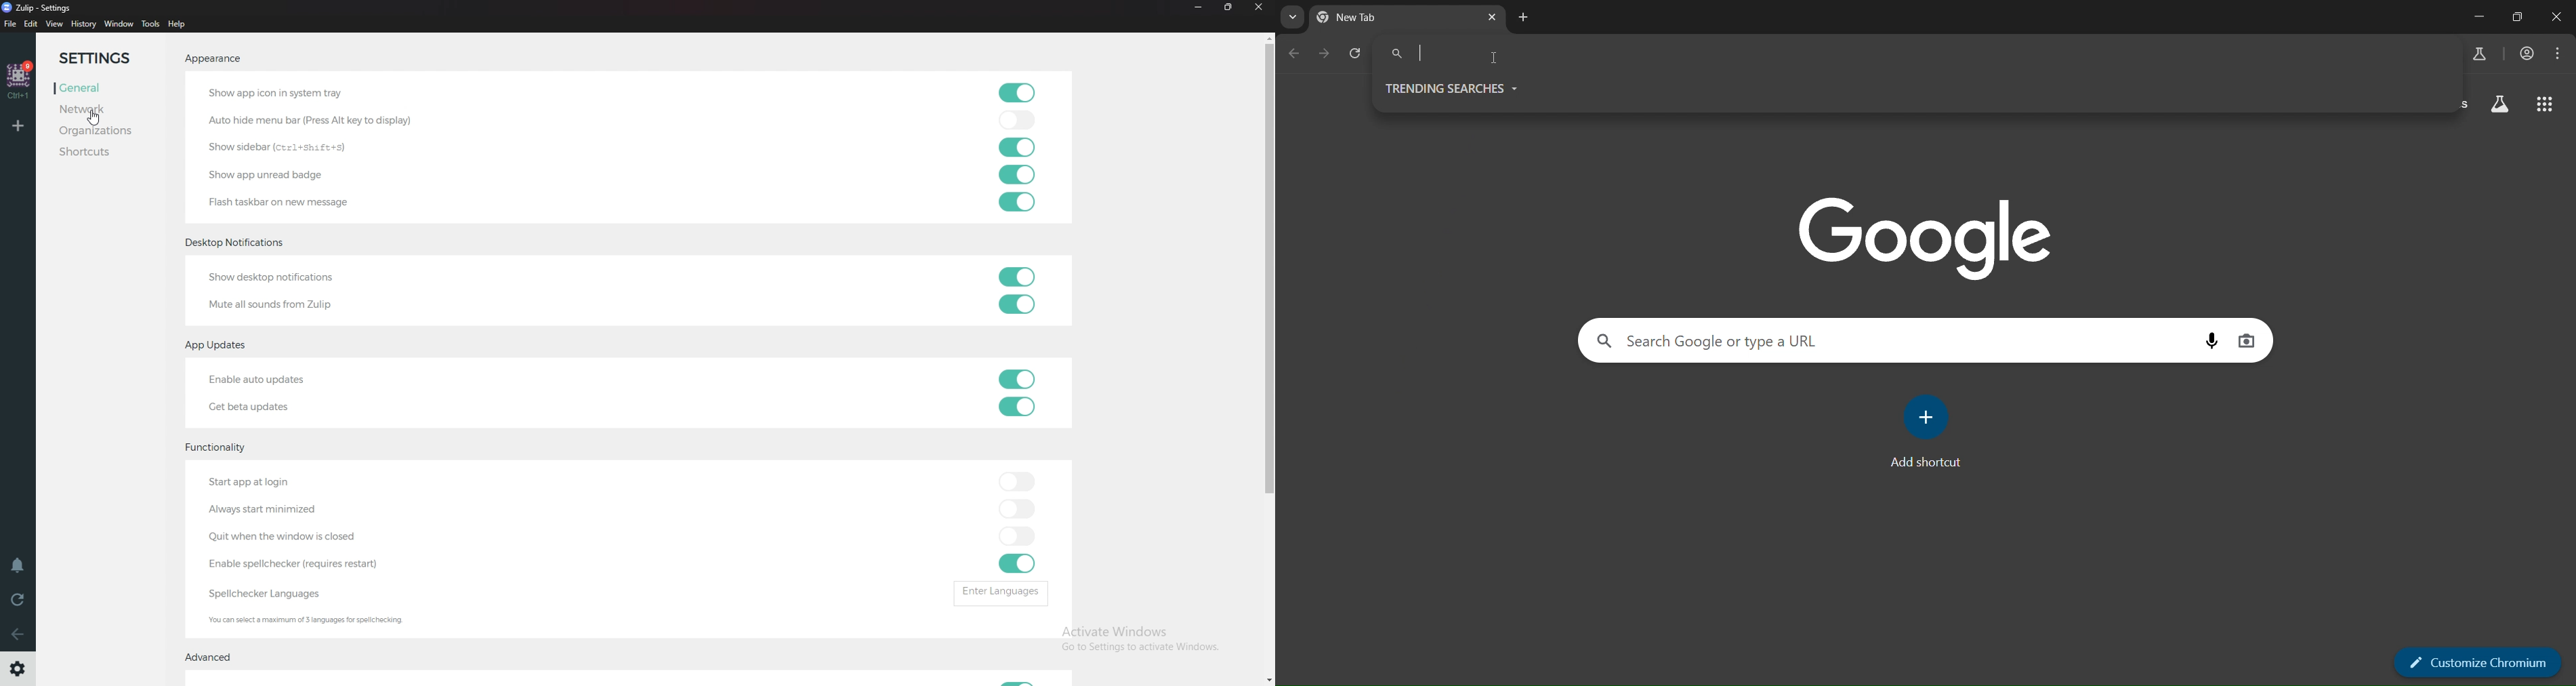 The width and height of the screenshot is (2576, 700). What do you see at coordinates (272, 507) in the screenshot?
I see `Always start minimized` at bounding box center [272, 507].